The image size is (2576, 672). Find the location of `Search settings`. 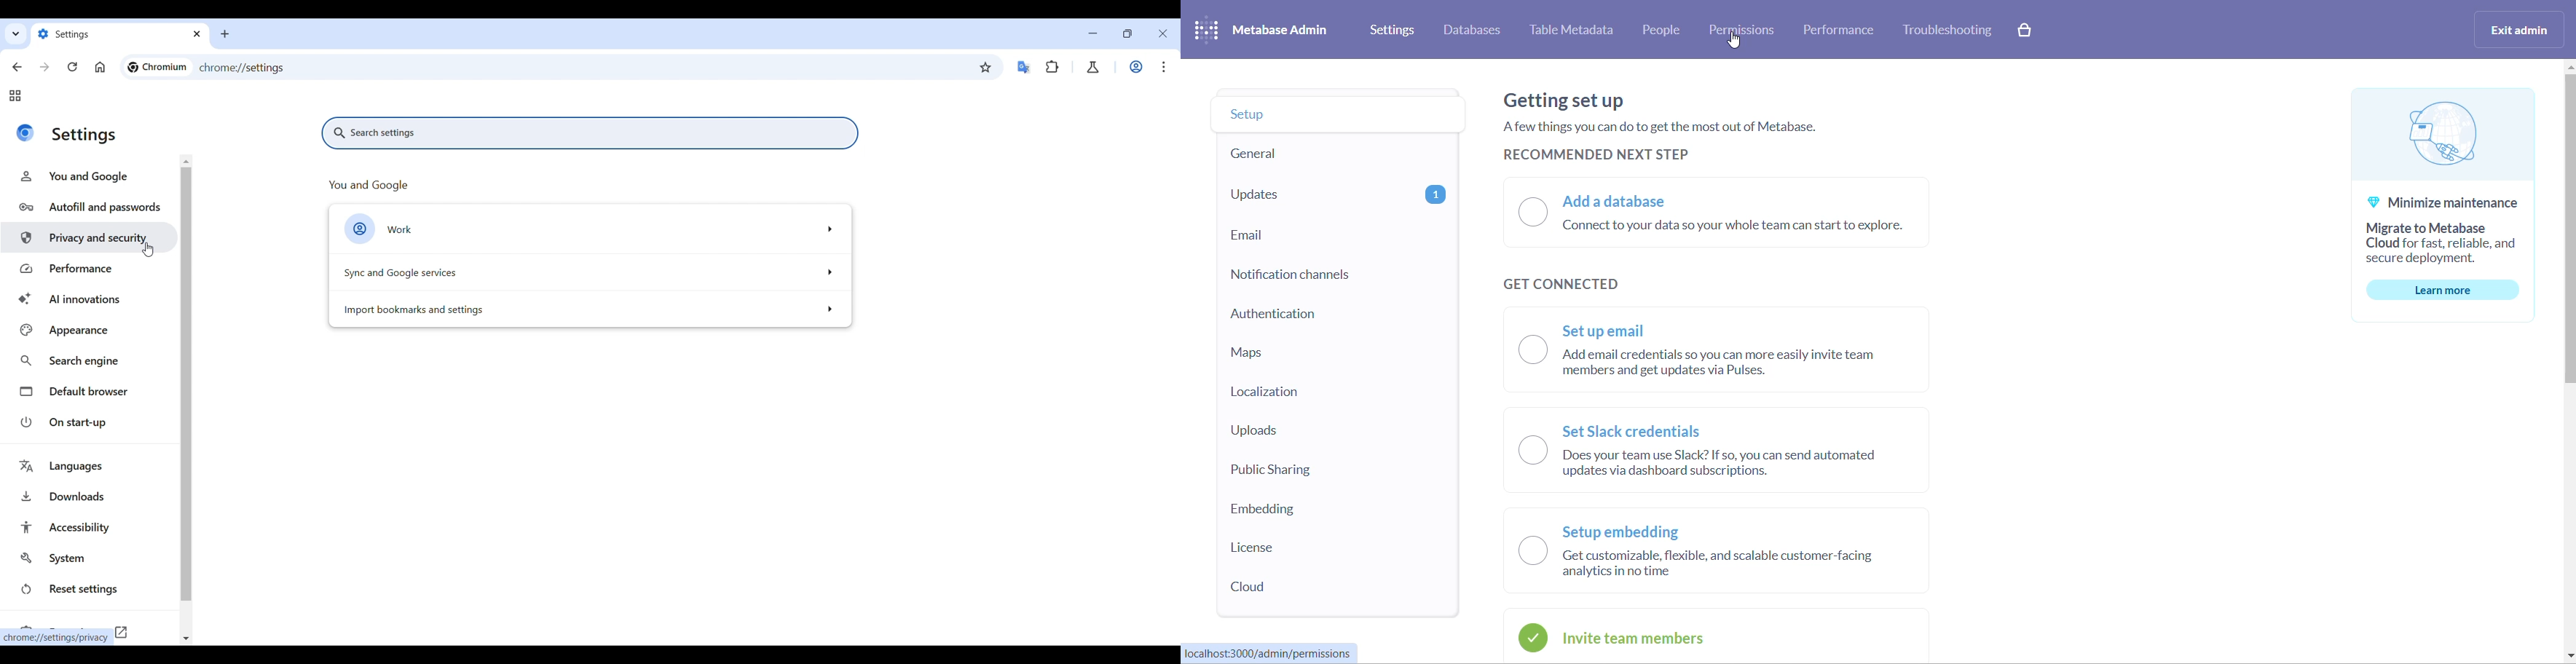

Search settings is located at coordinates (373, 133).